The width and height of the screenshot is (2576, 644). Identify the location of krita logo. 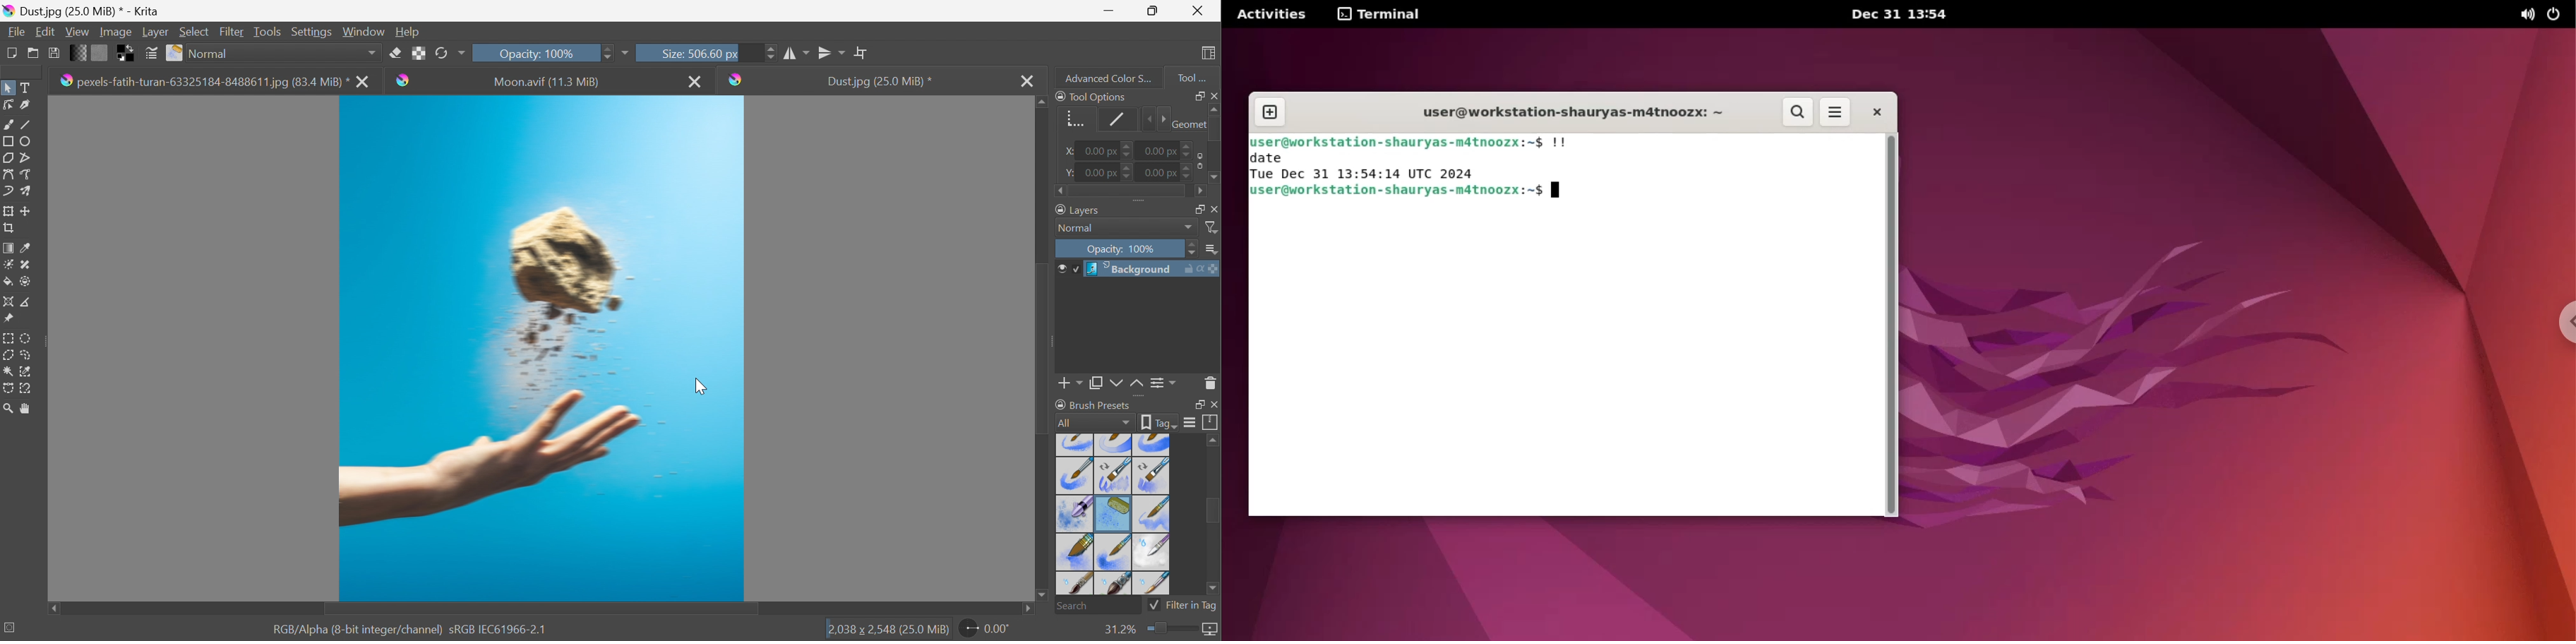
(404, 80).